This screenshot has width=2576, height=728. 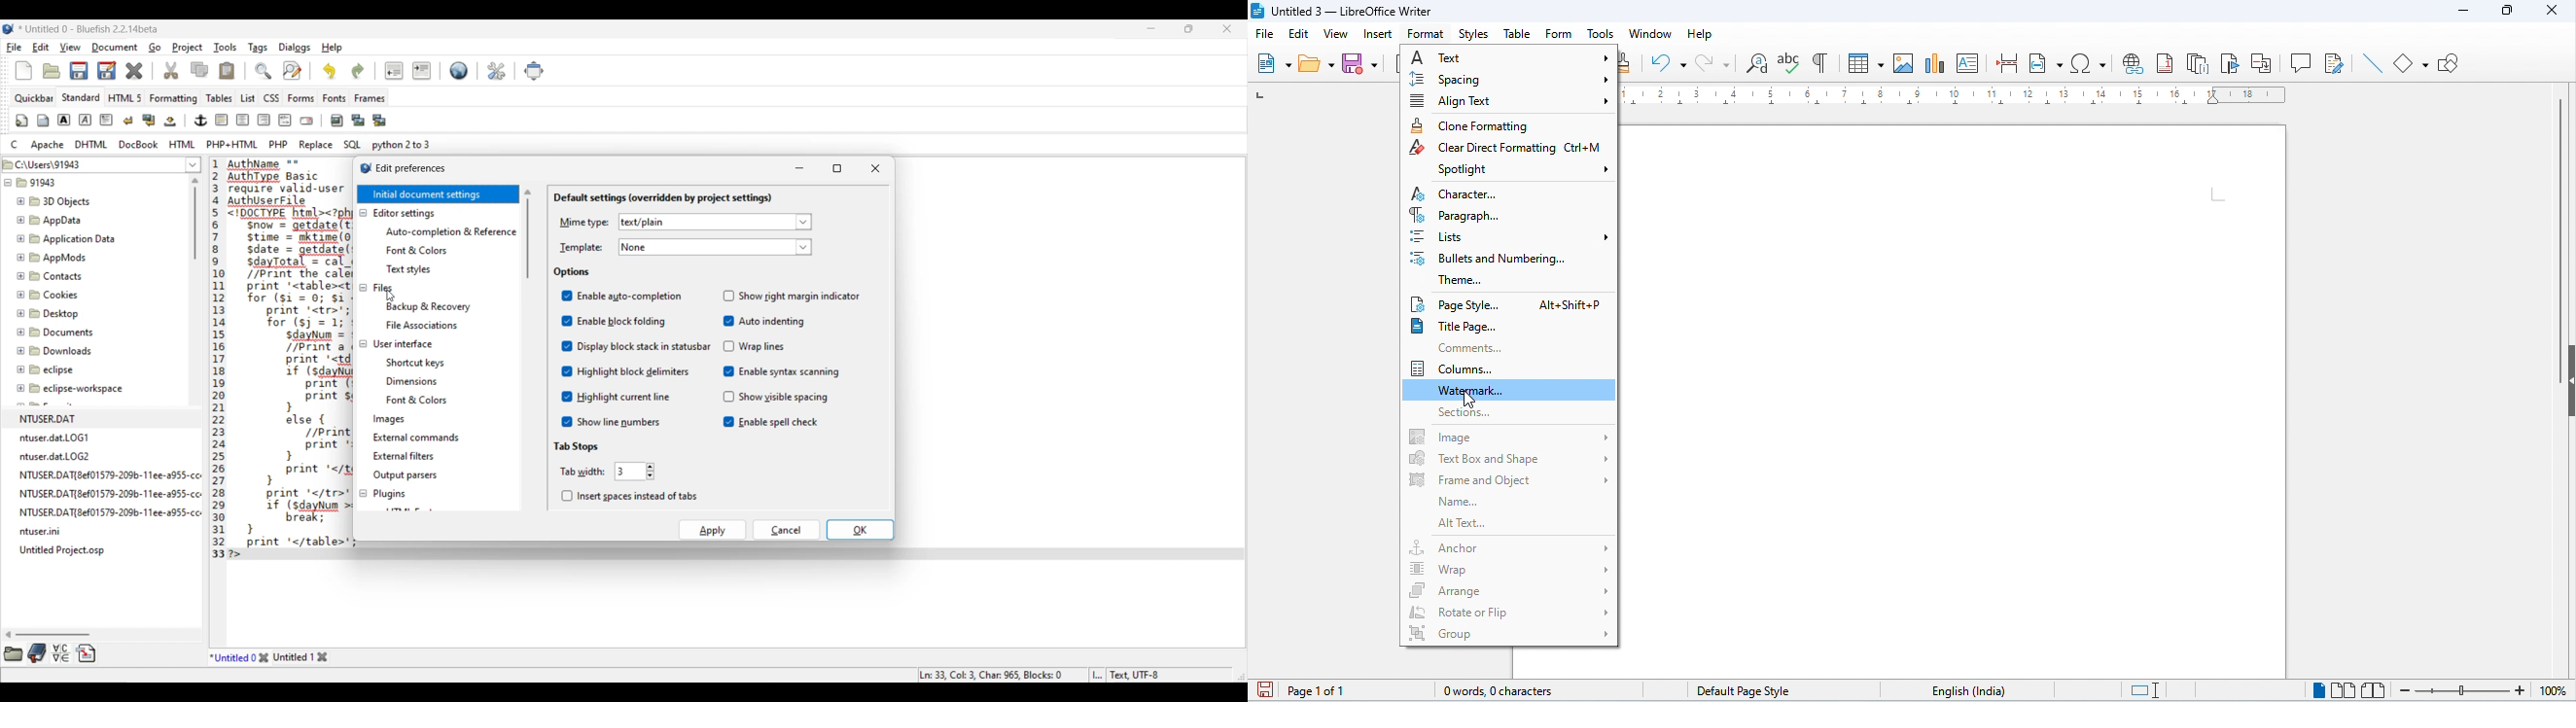 I want to click on Indicates toggle on/off, so click(x=567, y=359).